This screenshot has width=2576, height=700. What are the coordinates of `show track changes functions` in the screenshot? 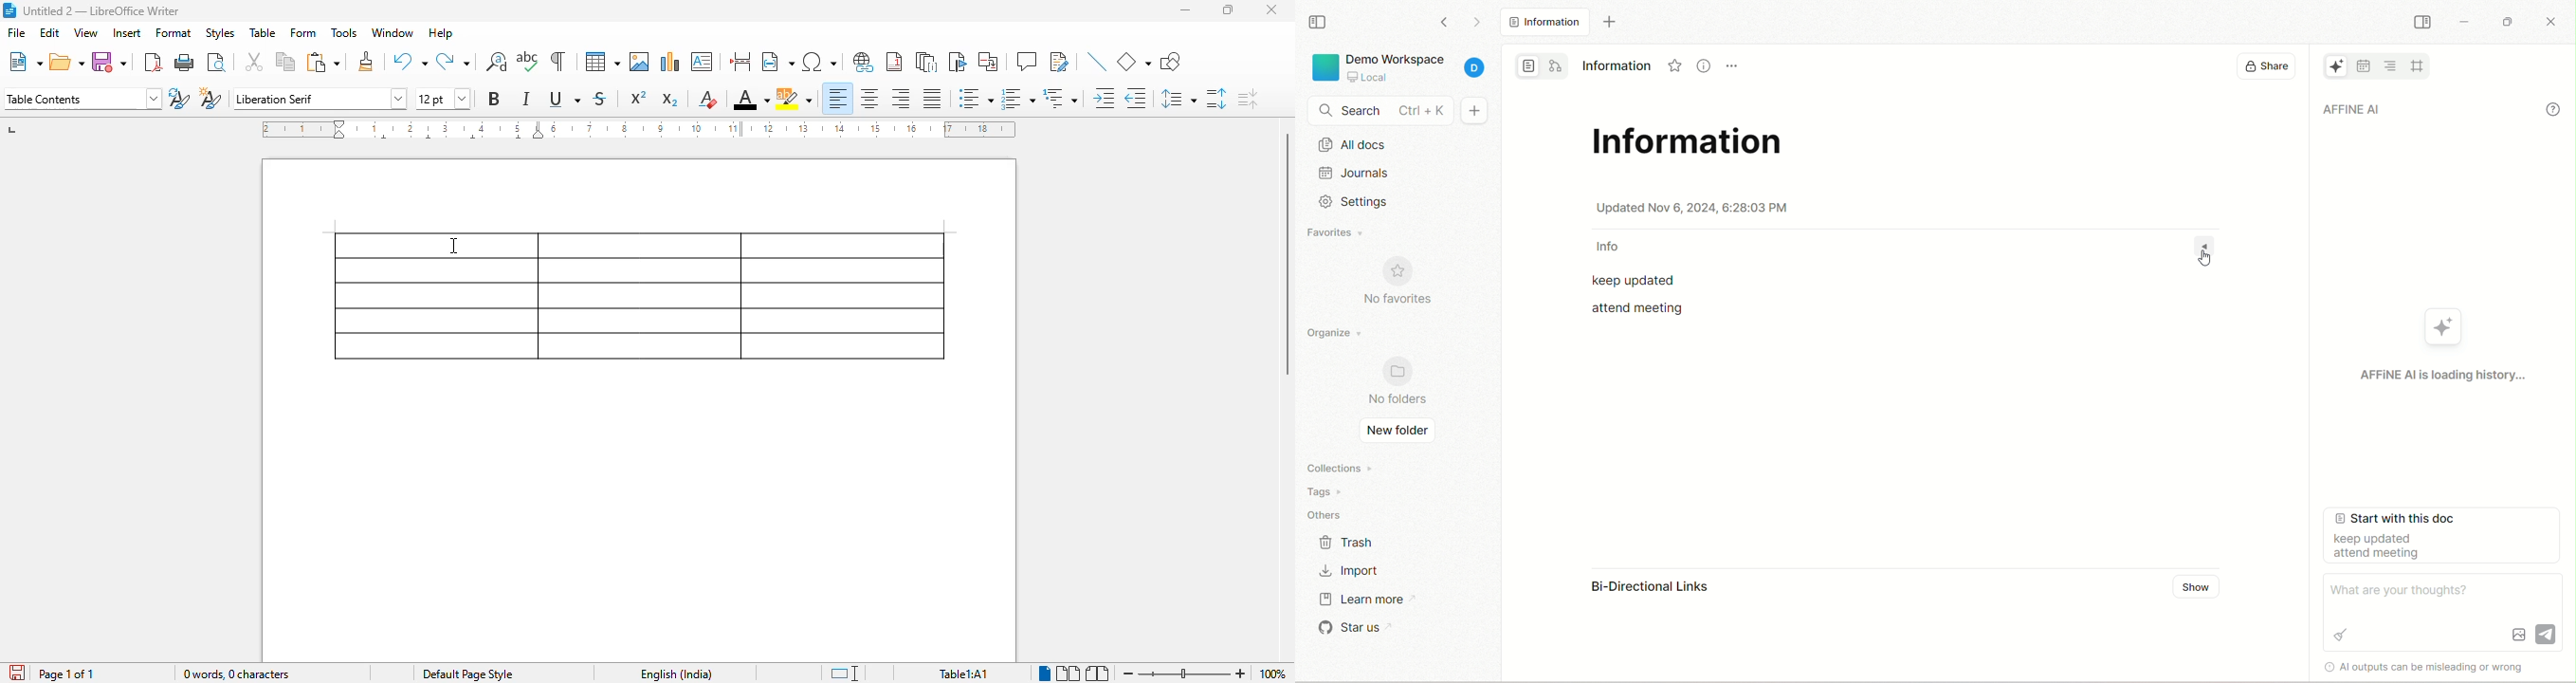 It's located at (1060, 62).